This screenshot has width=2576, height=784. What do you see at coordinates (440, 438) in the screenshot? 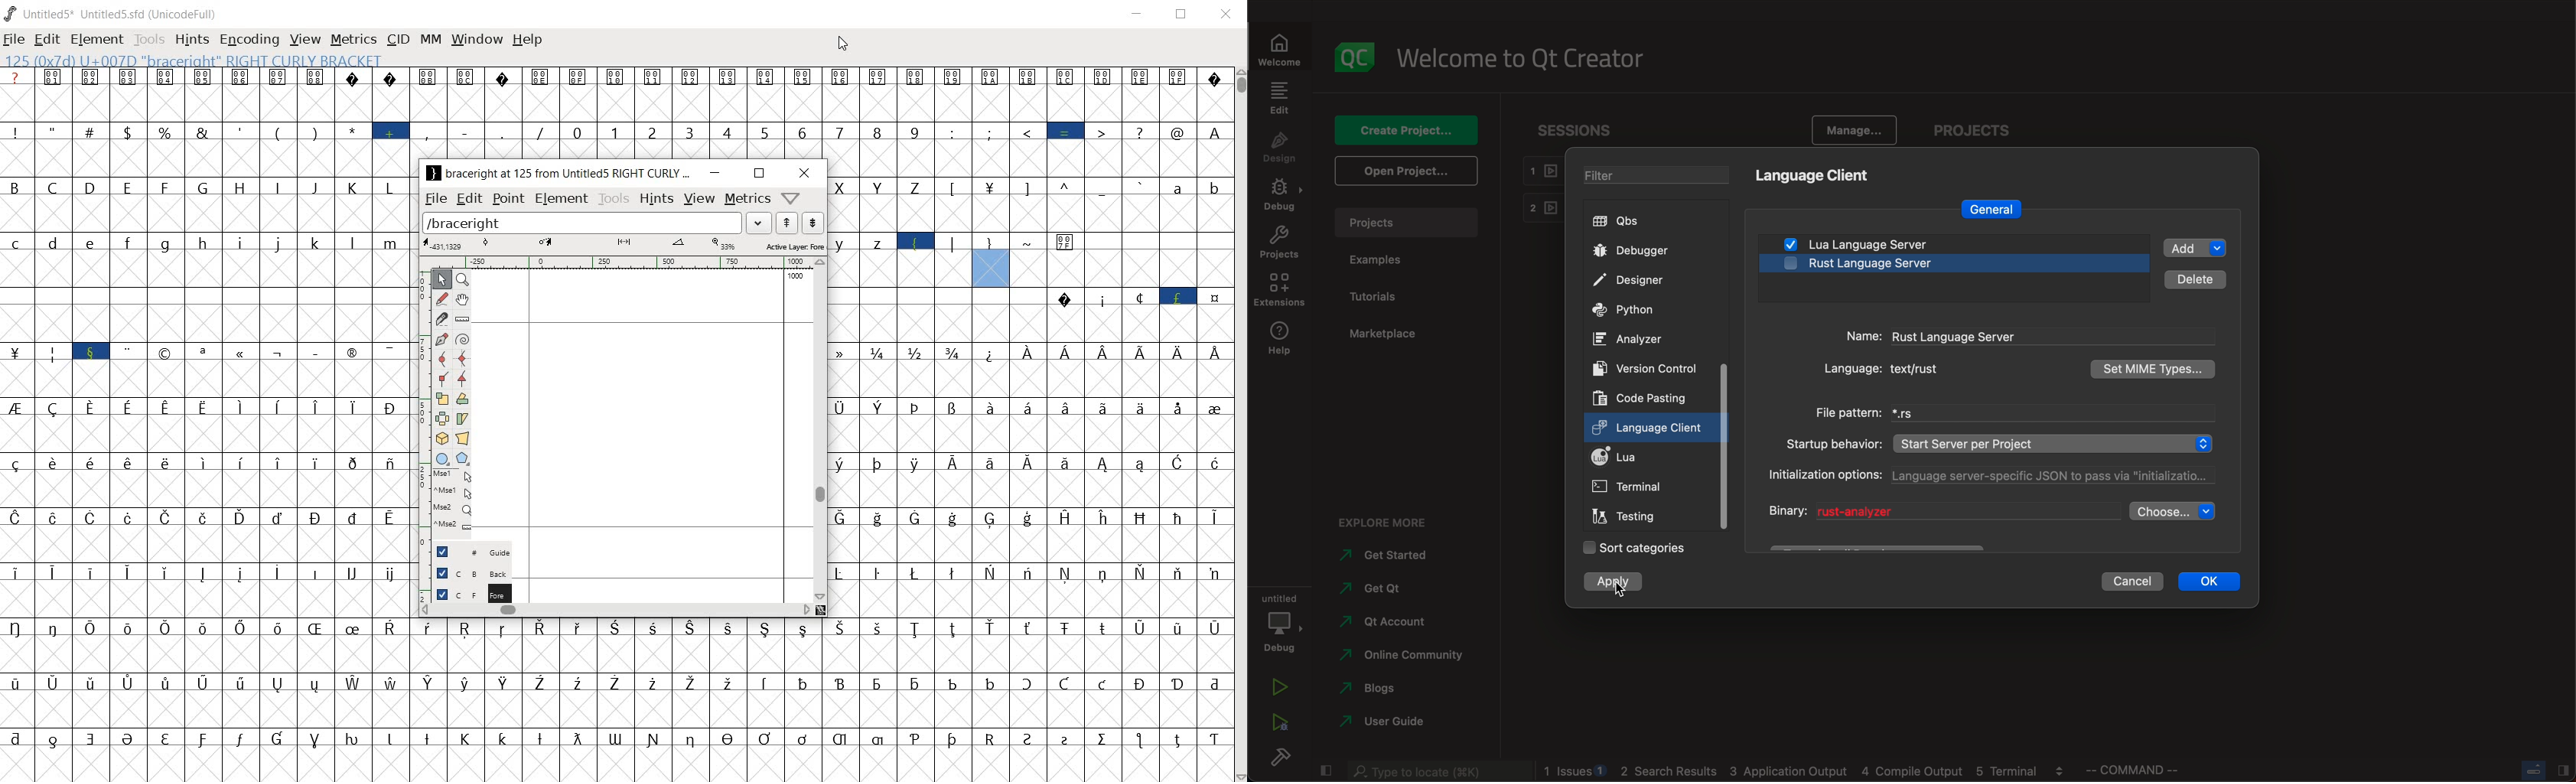
I see `rotate the selection in 3D and project back to plane` at bounding box center [440, 438].